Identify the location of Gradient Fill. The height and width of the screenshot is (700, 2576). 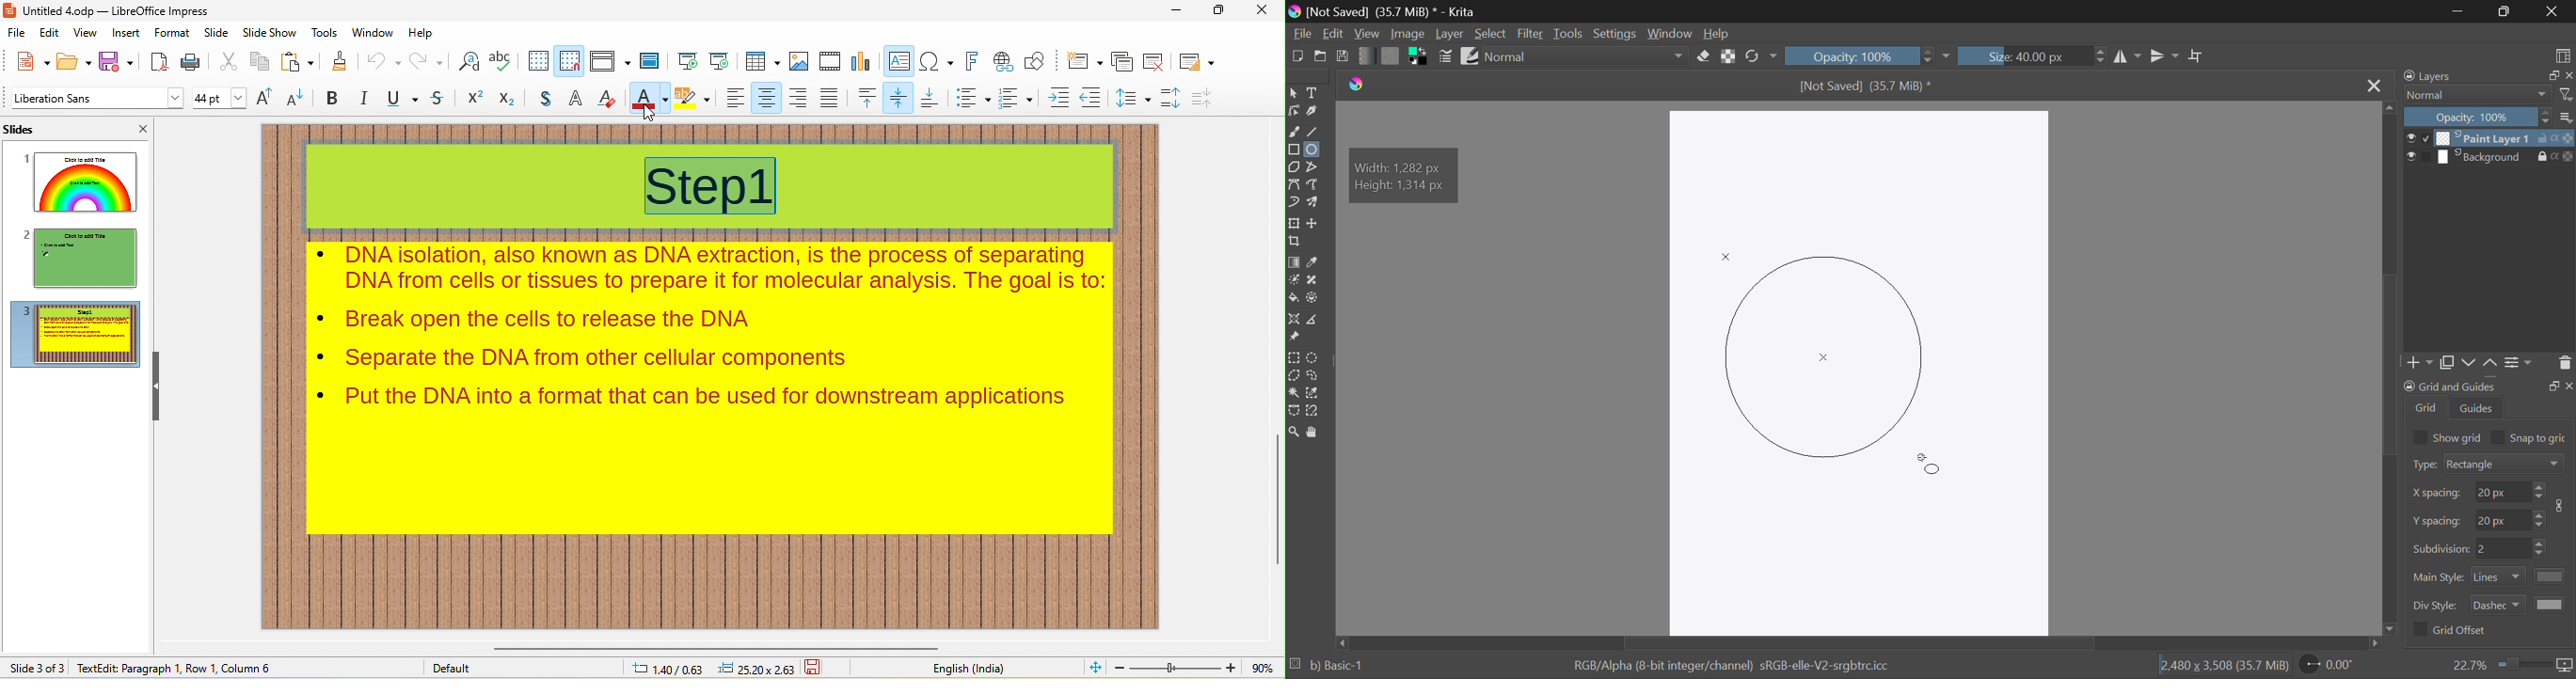
(1295, 262).